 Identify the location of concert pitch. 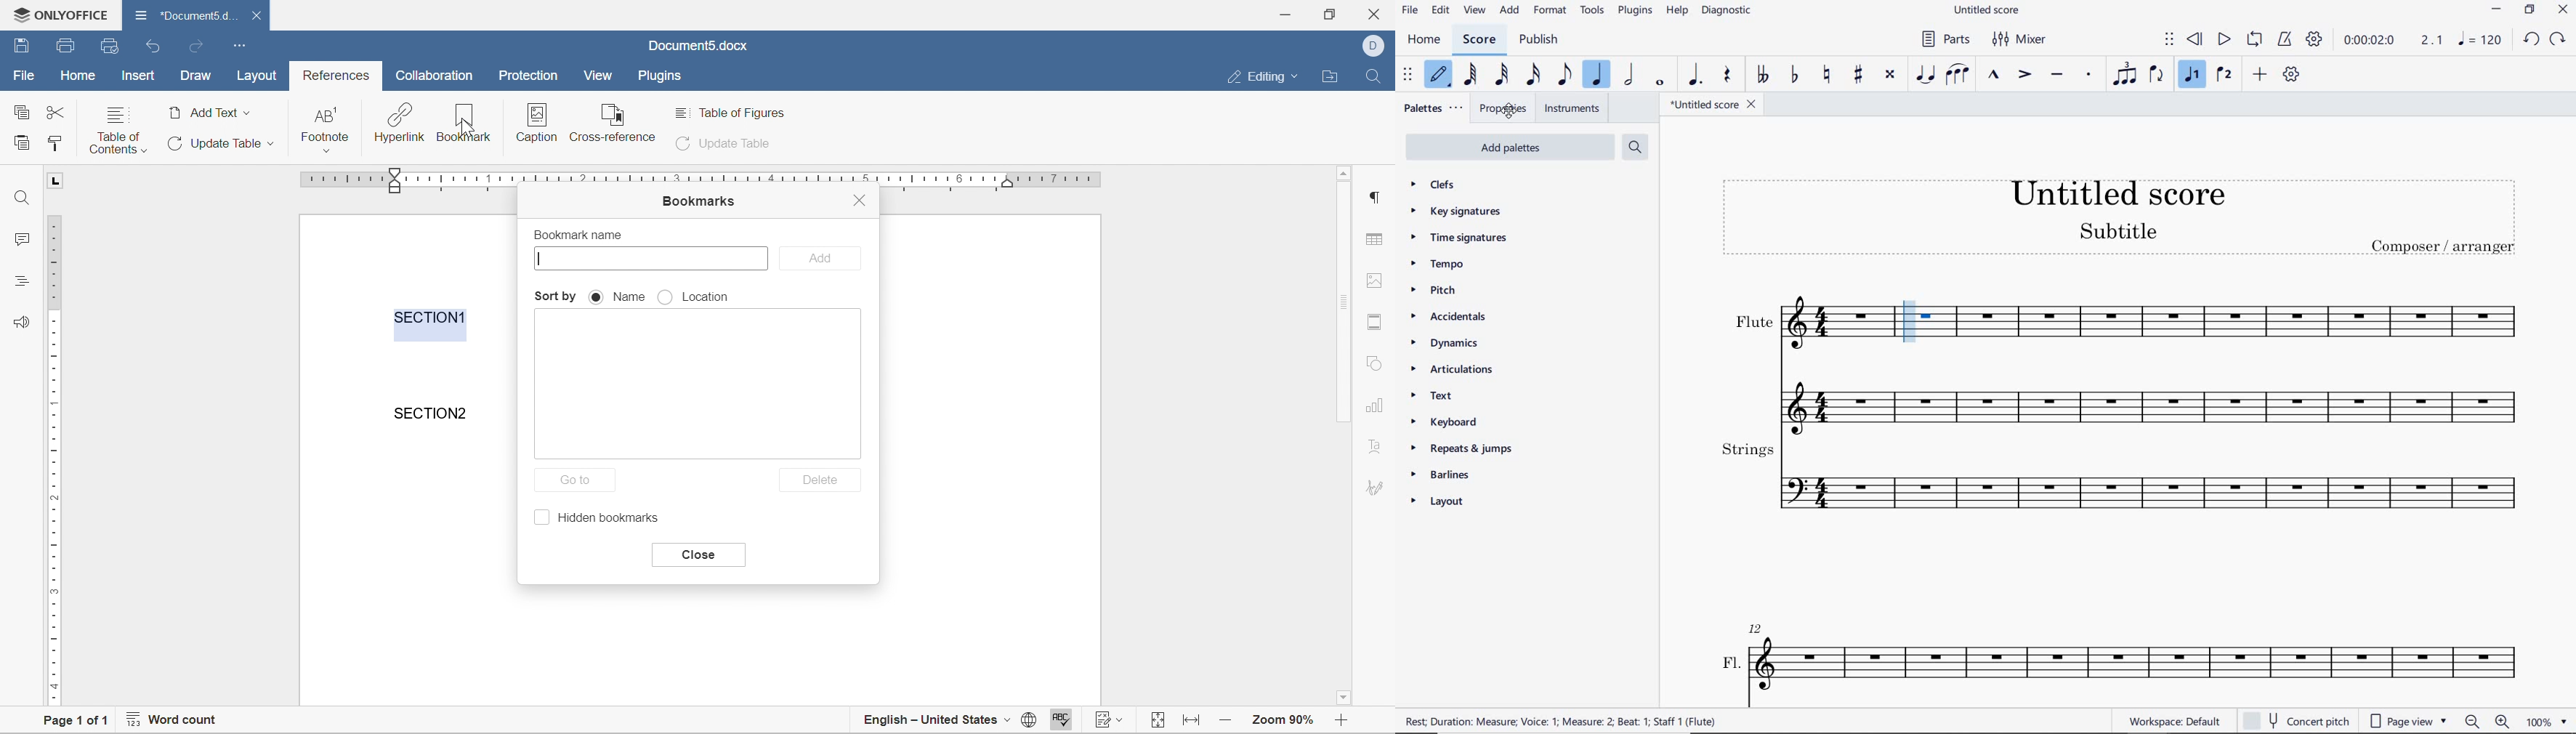
(2296, 719).